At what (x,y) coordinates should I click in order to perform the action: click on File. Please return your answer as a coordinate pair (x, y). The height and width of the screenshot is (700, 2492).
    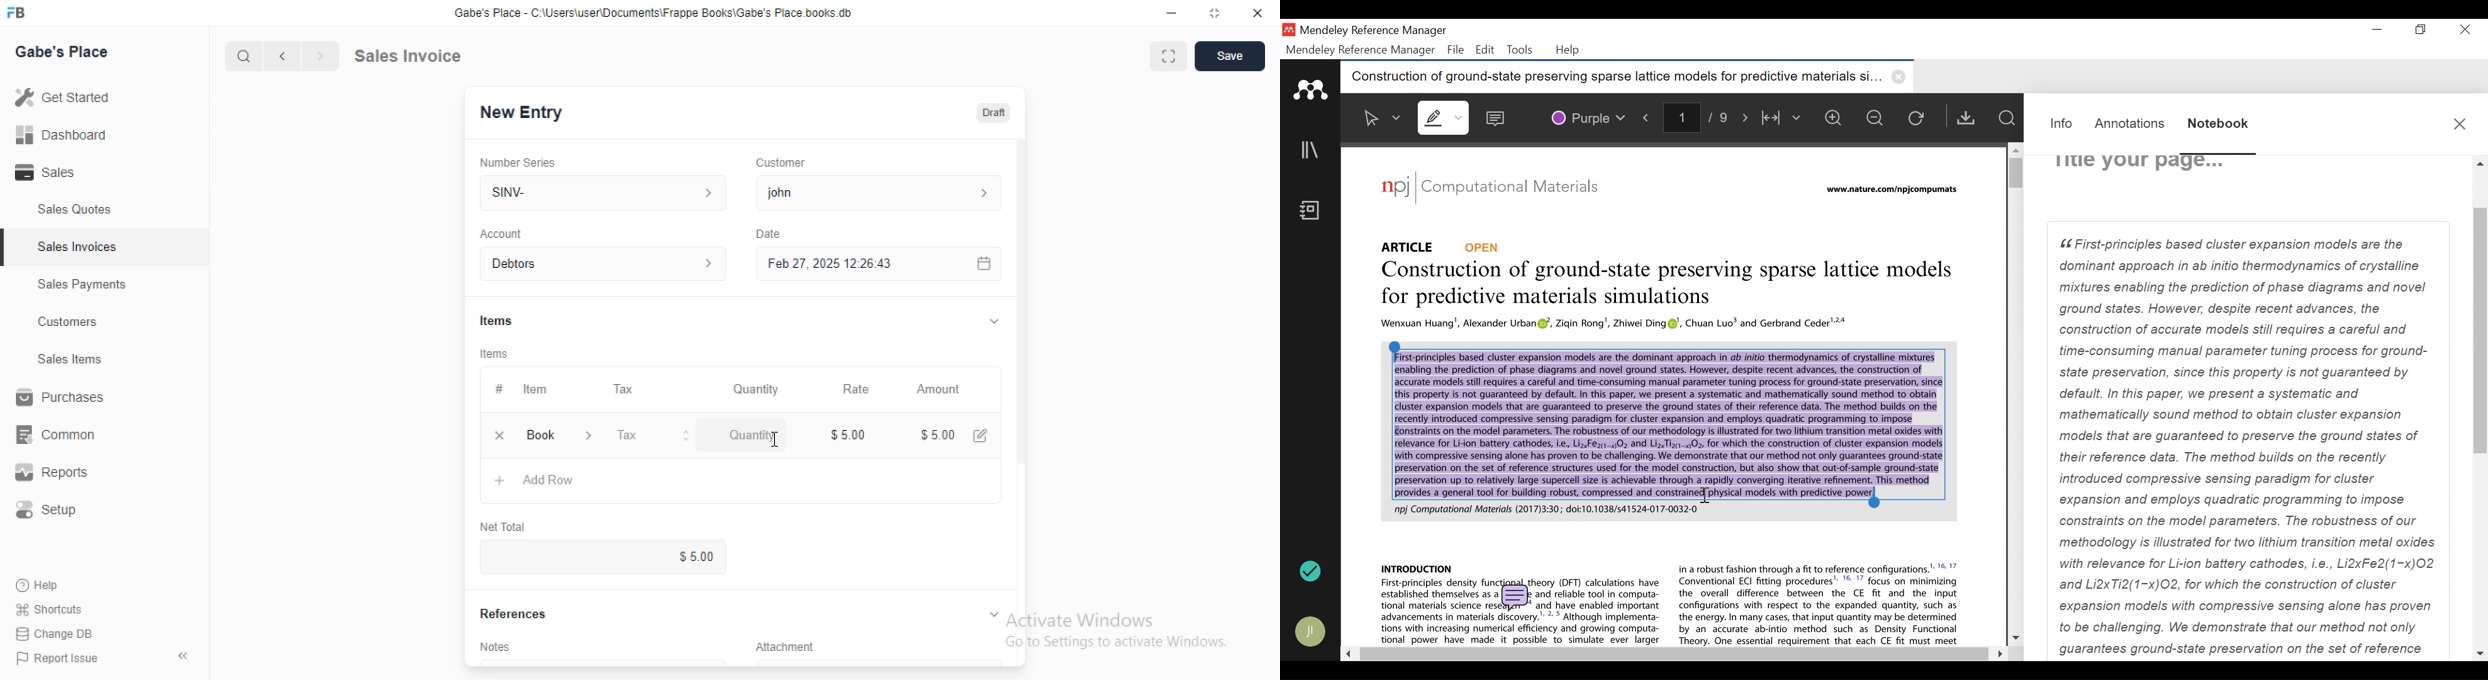
    Looking at the image, I should click on (1456, 50).